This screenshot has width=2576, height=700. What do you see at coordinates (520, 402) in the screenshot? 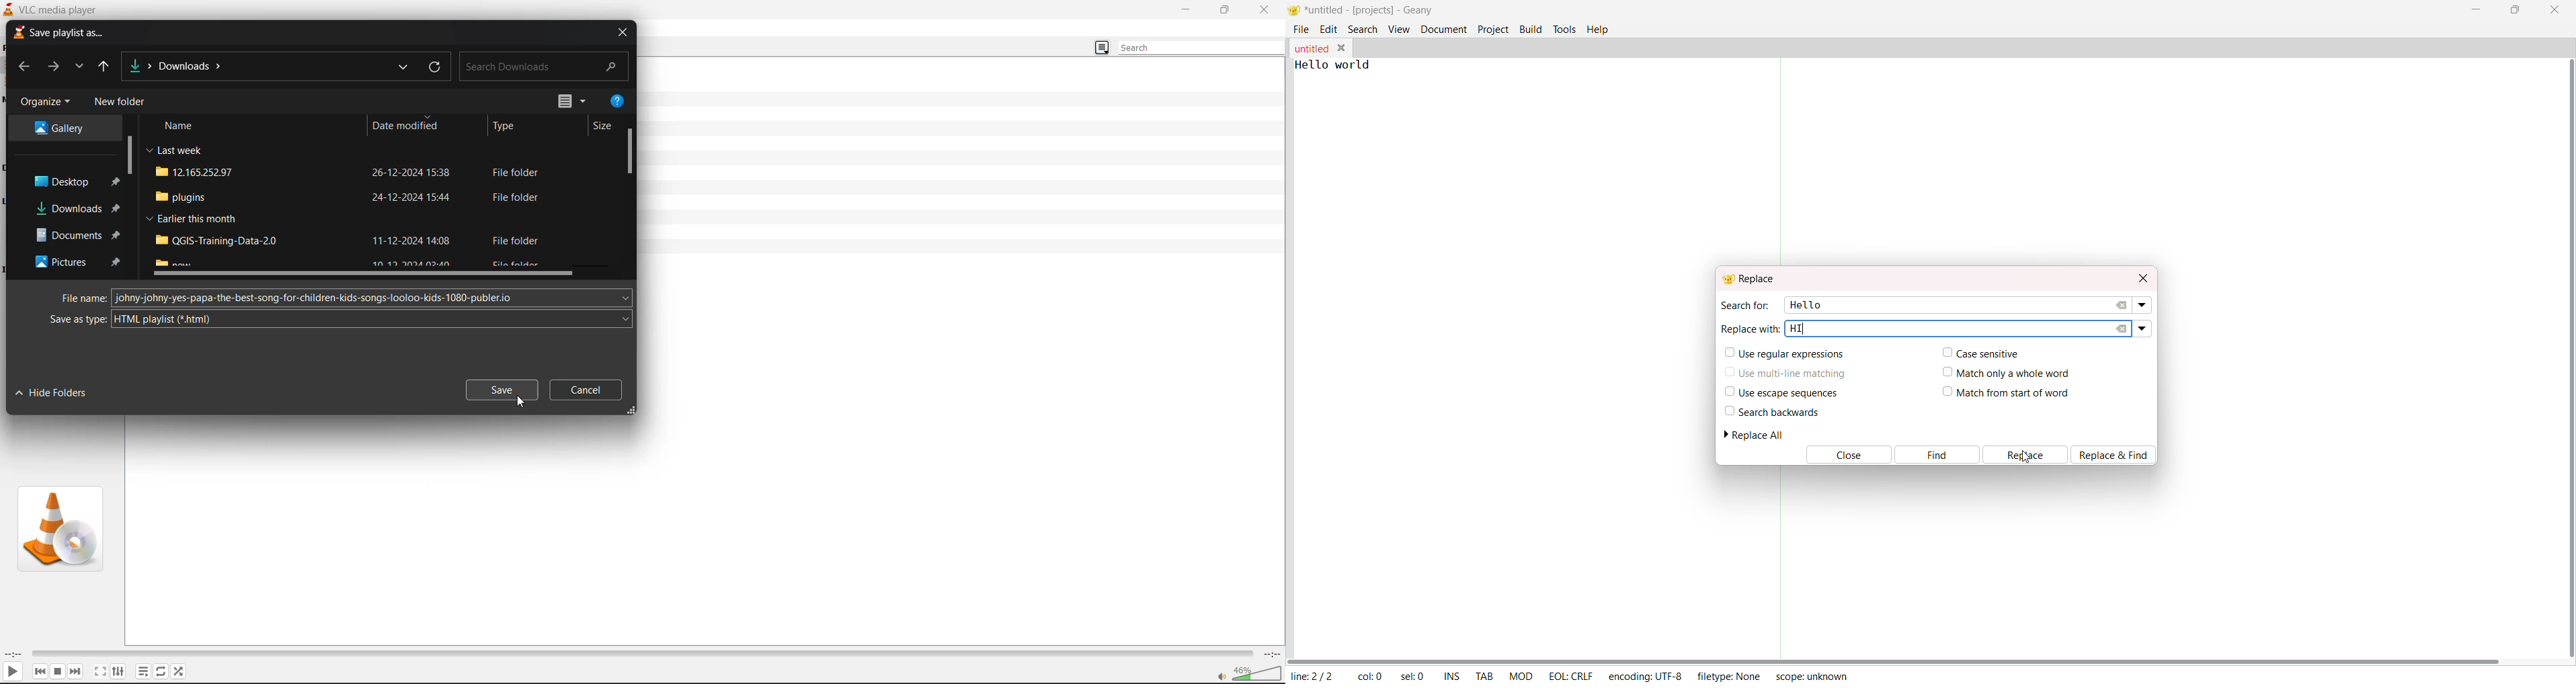
I see `cursor` at bounding box center [520, 402].